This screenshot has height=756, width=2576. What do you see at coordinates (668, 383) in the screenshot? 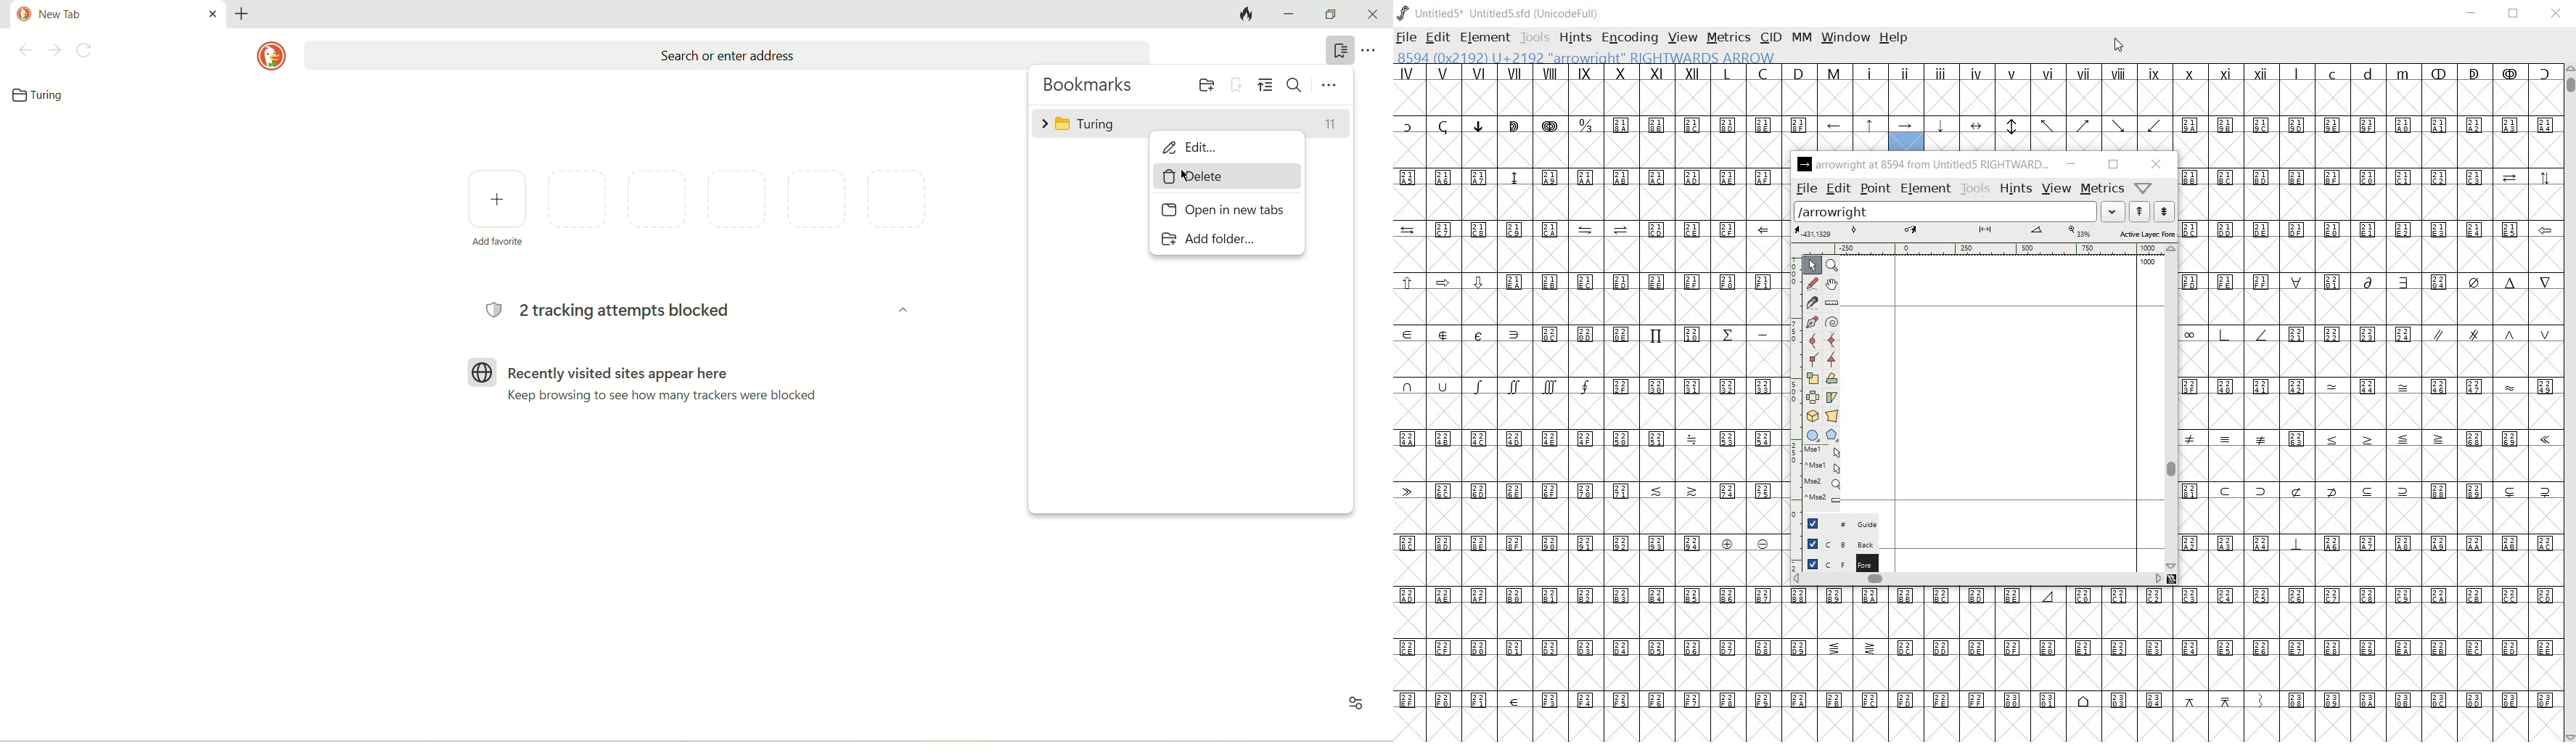
I see `Recently visited sites appear here
Keep browsing to see how many trackers were blocked` at bounding box center [668, 383].